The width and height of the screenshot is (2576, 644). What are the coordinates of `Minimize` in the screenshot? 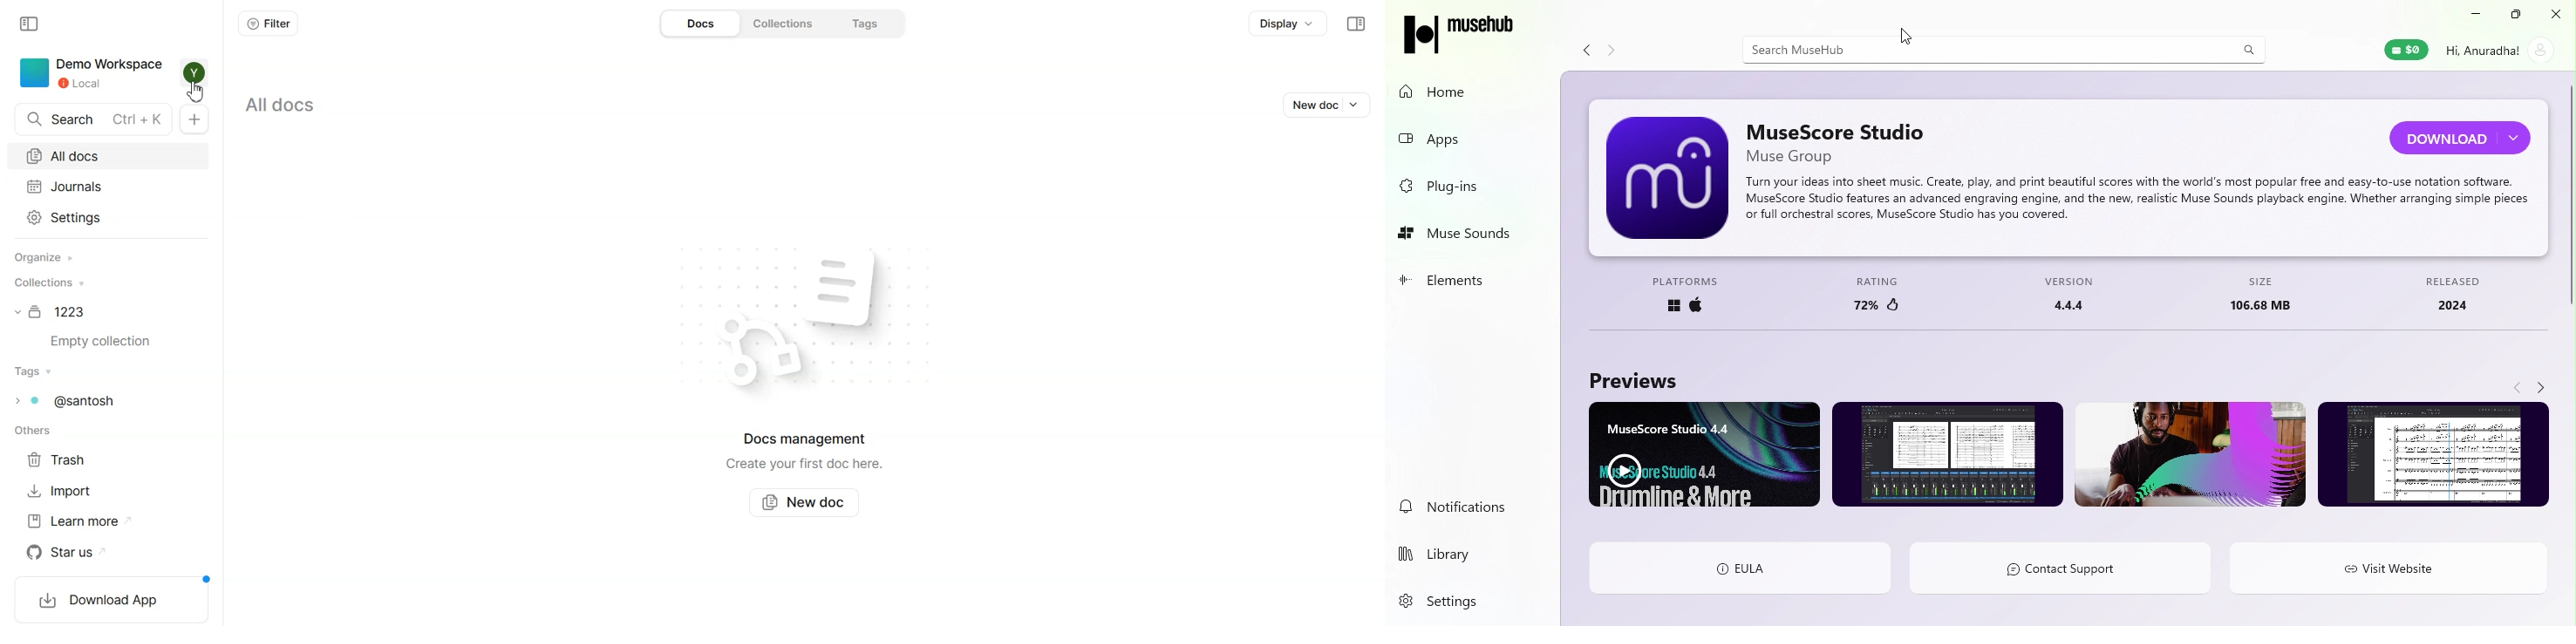 It's located at (2477, 14).